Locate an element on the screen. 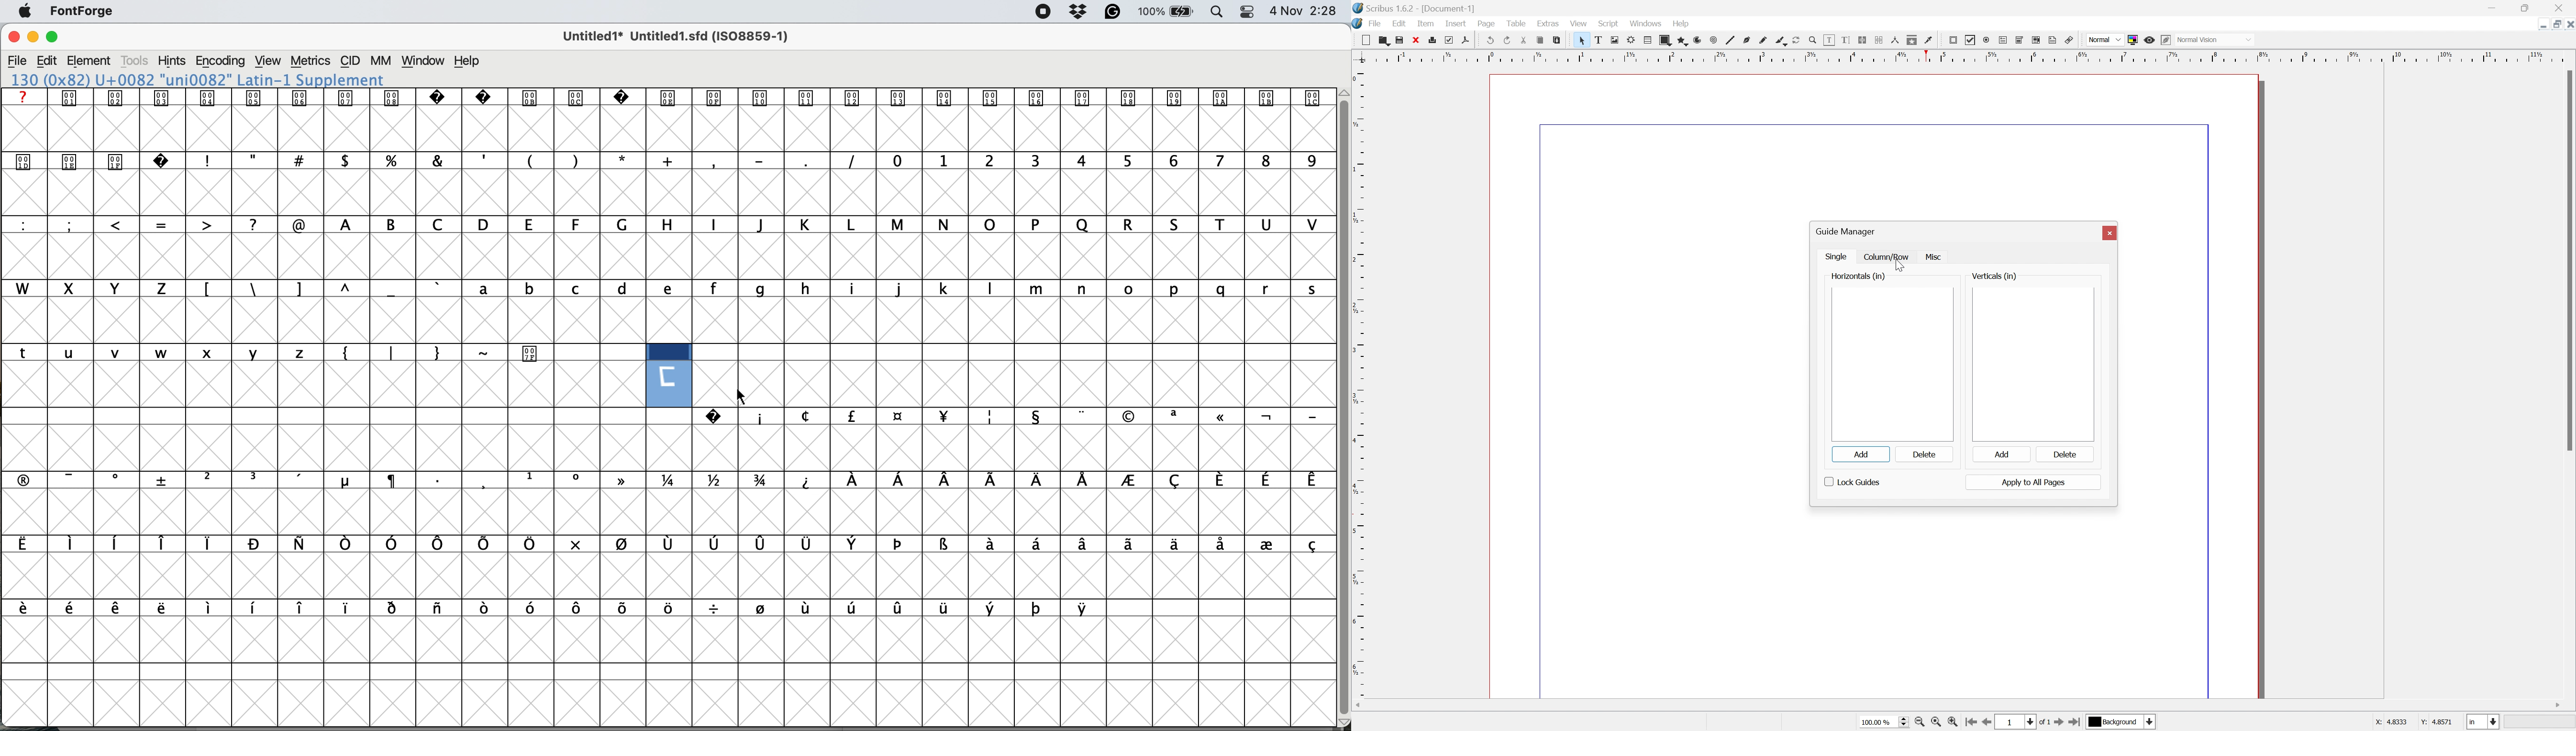 The width and height of the screenshot is (2576, 756). select current zoom level is located at coordinates (1884, 723).